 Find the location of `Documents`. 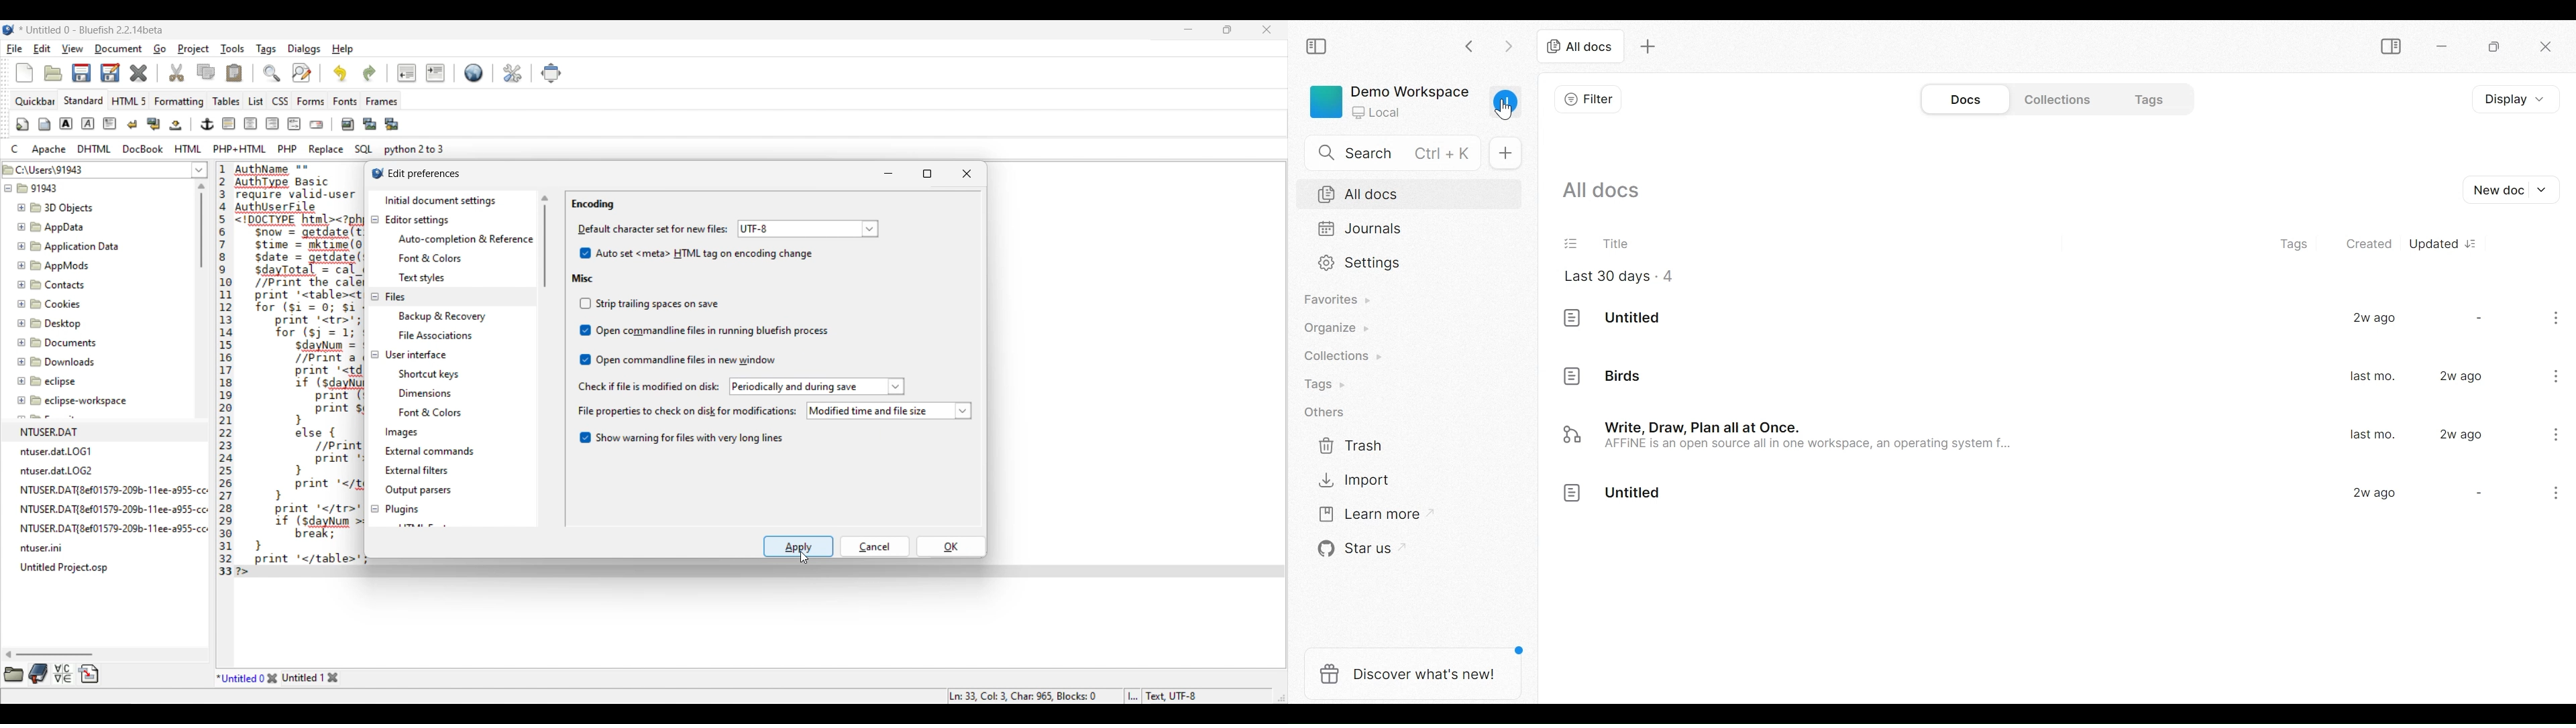

Documents is located at coordinates (1969, 99).